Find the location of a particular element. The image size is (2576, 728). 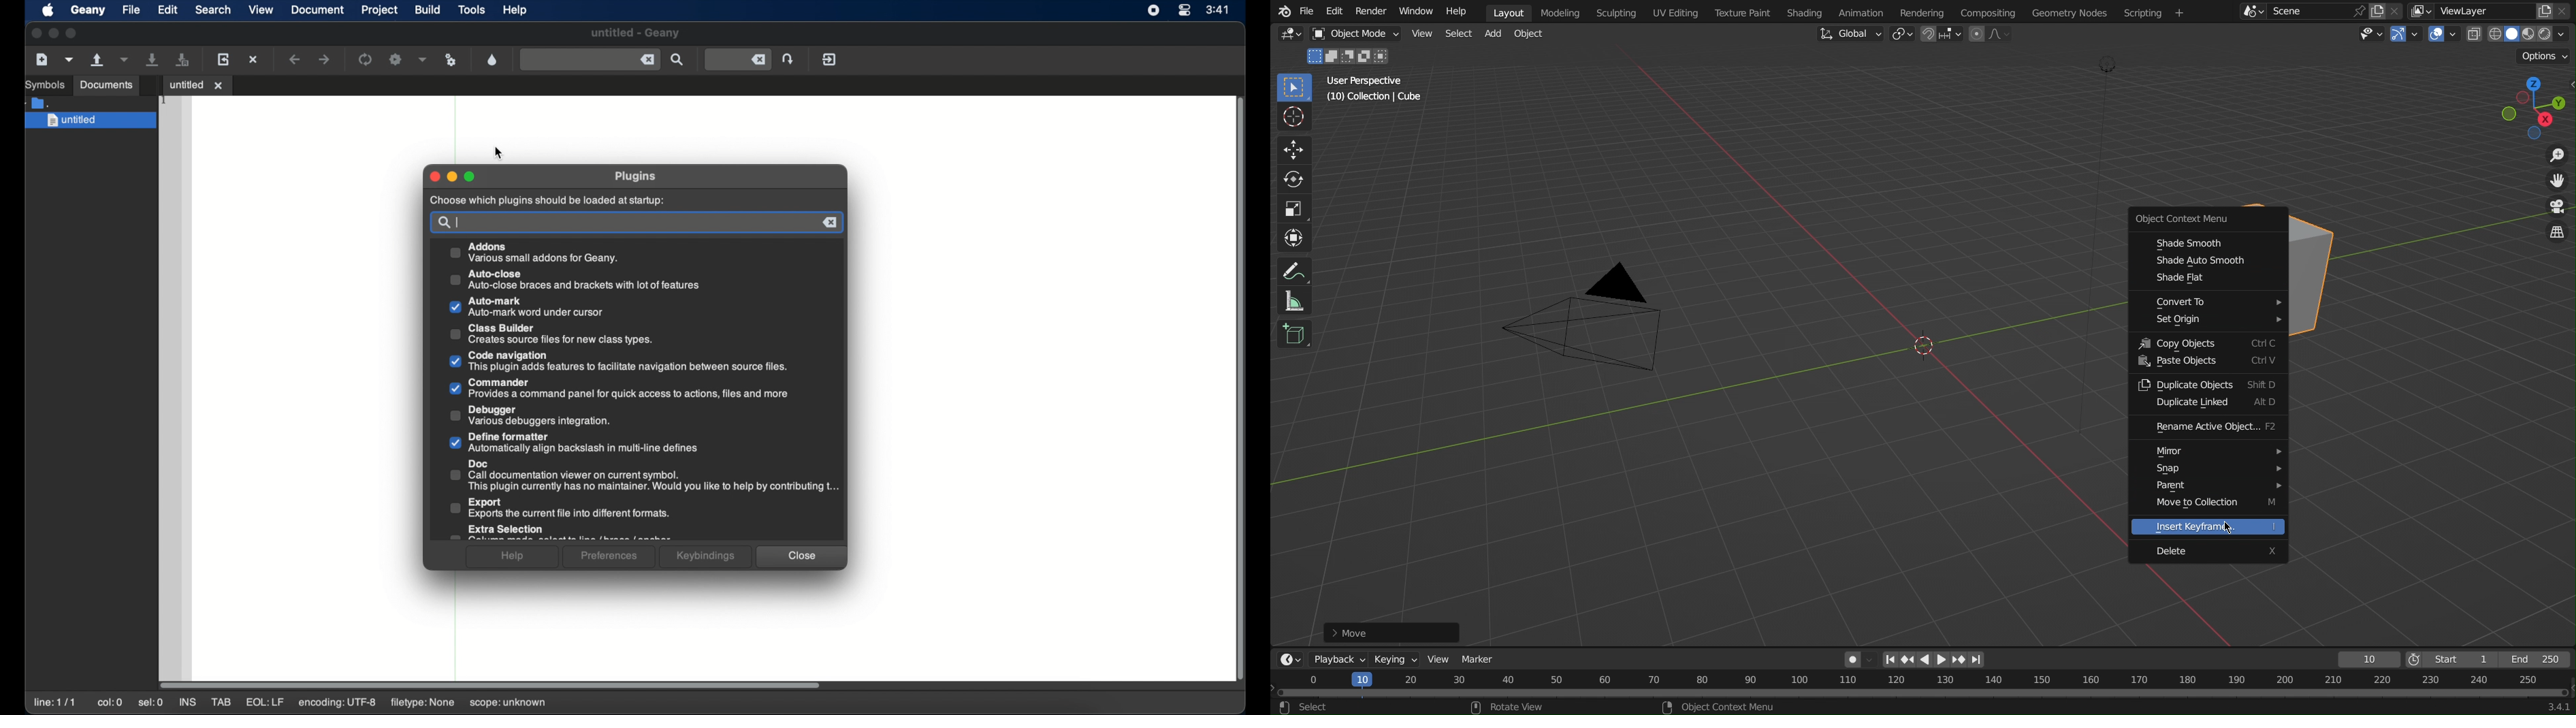

 is located at coordinates (2157, 13).